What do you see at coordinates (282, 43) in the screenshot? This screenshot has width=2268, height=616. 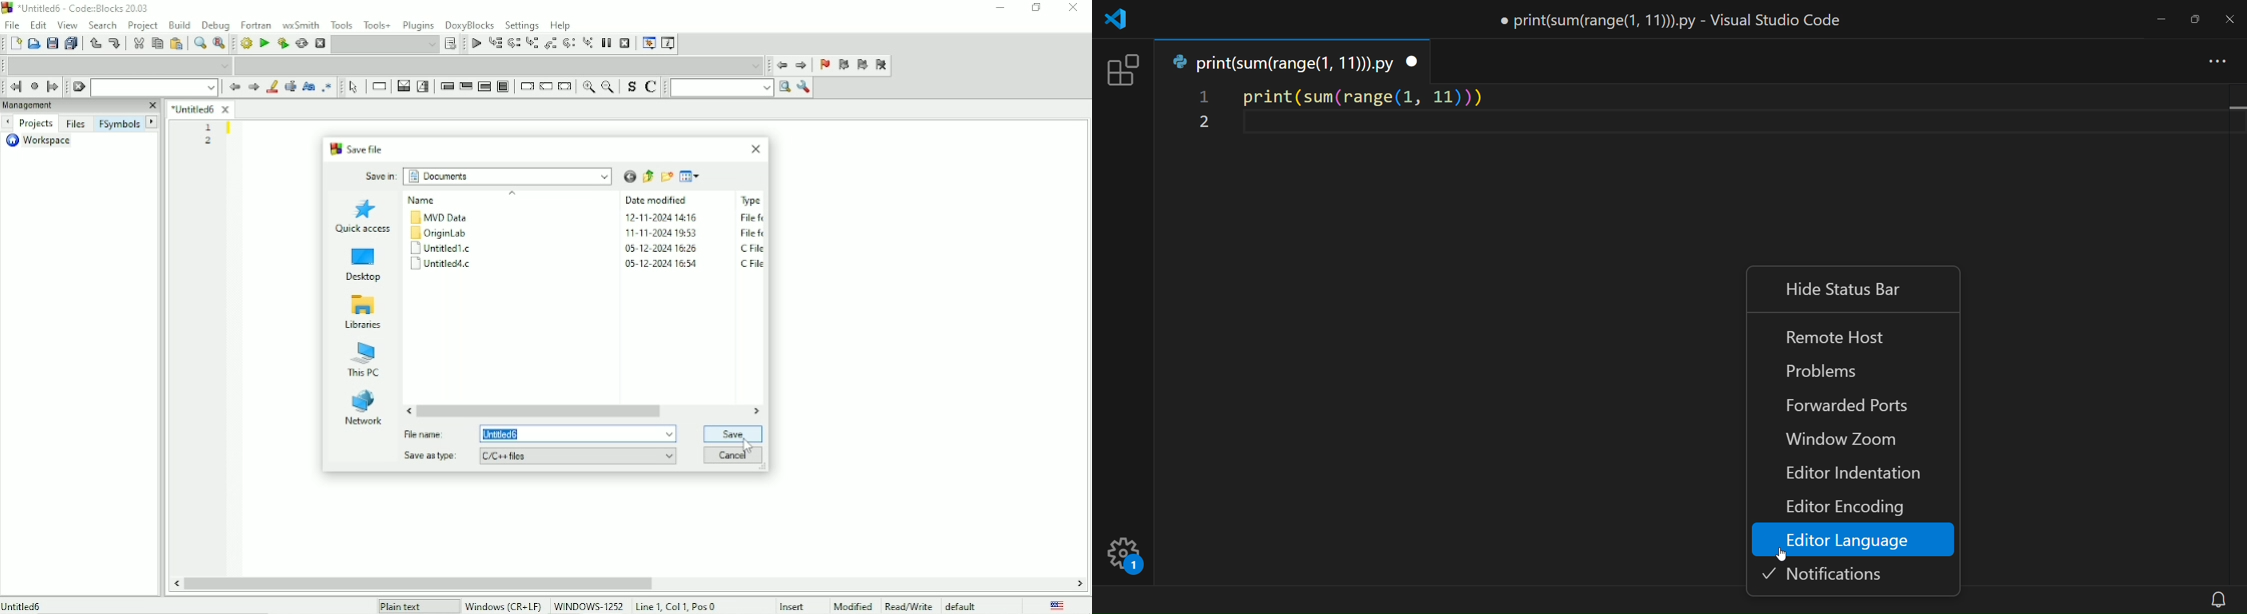 I see `Build and run` at bounding box center [282, 43].